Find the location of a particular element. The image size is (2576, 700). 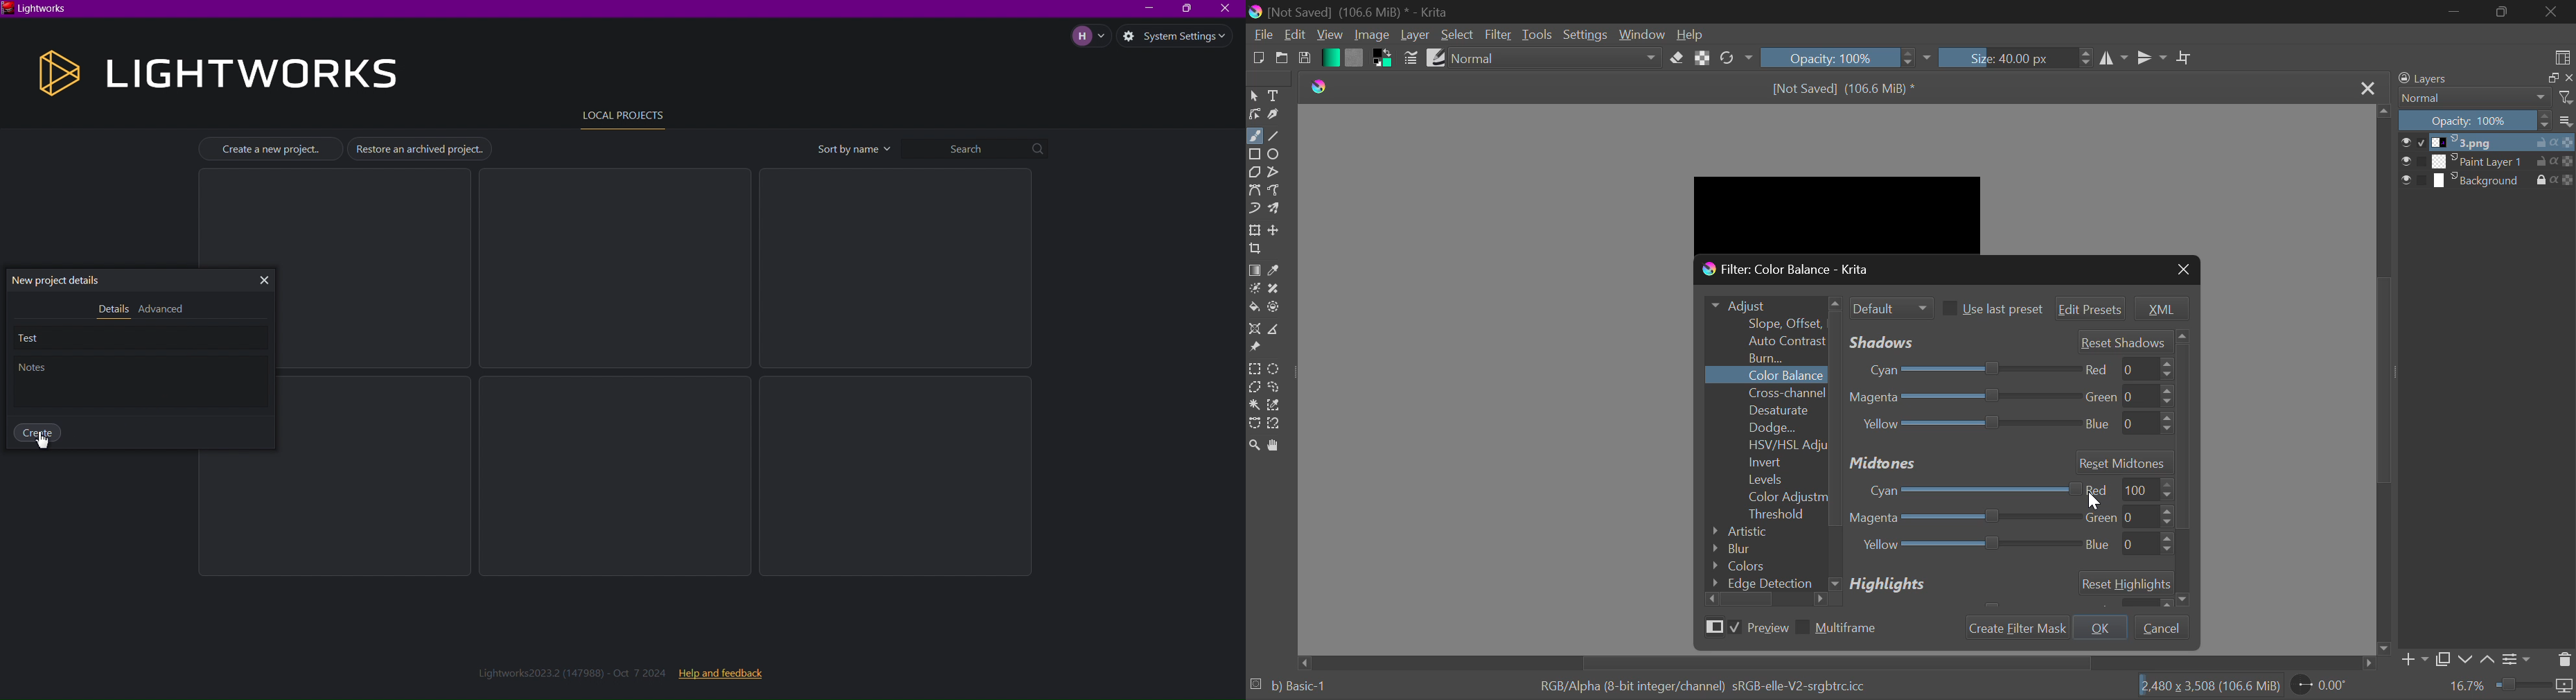

move left is located at coordinates (1306, 662).